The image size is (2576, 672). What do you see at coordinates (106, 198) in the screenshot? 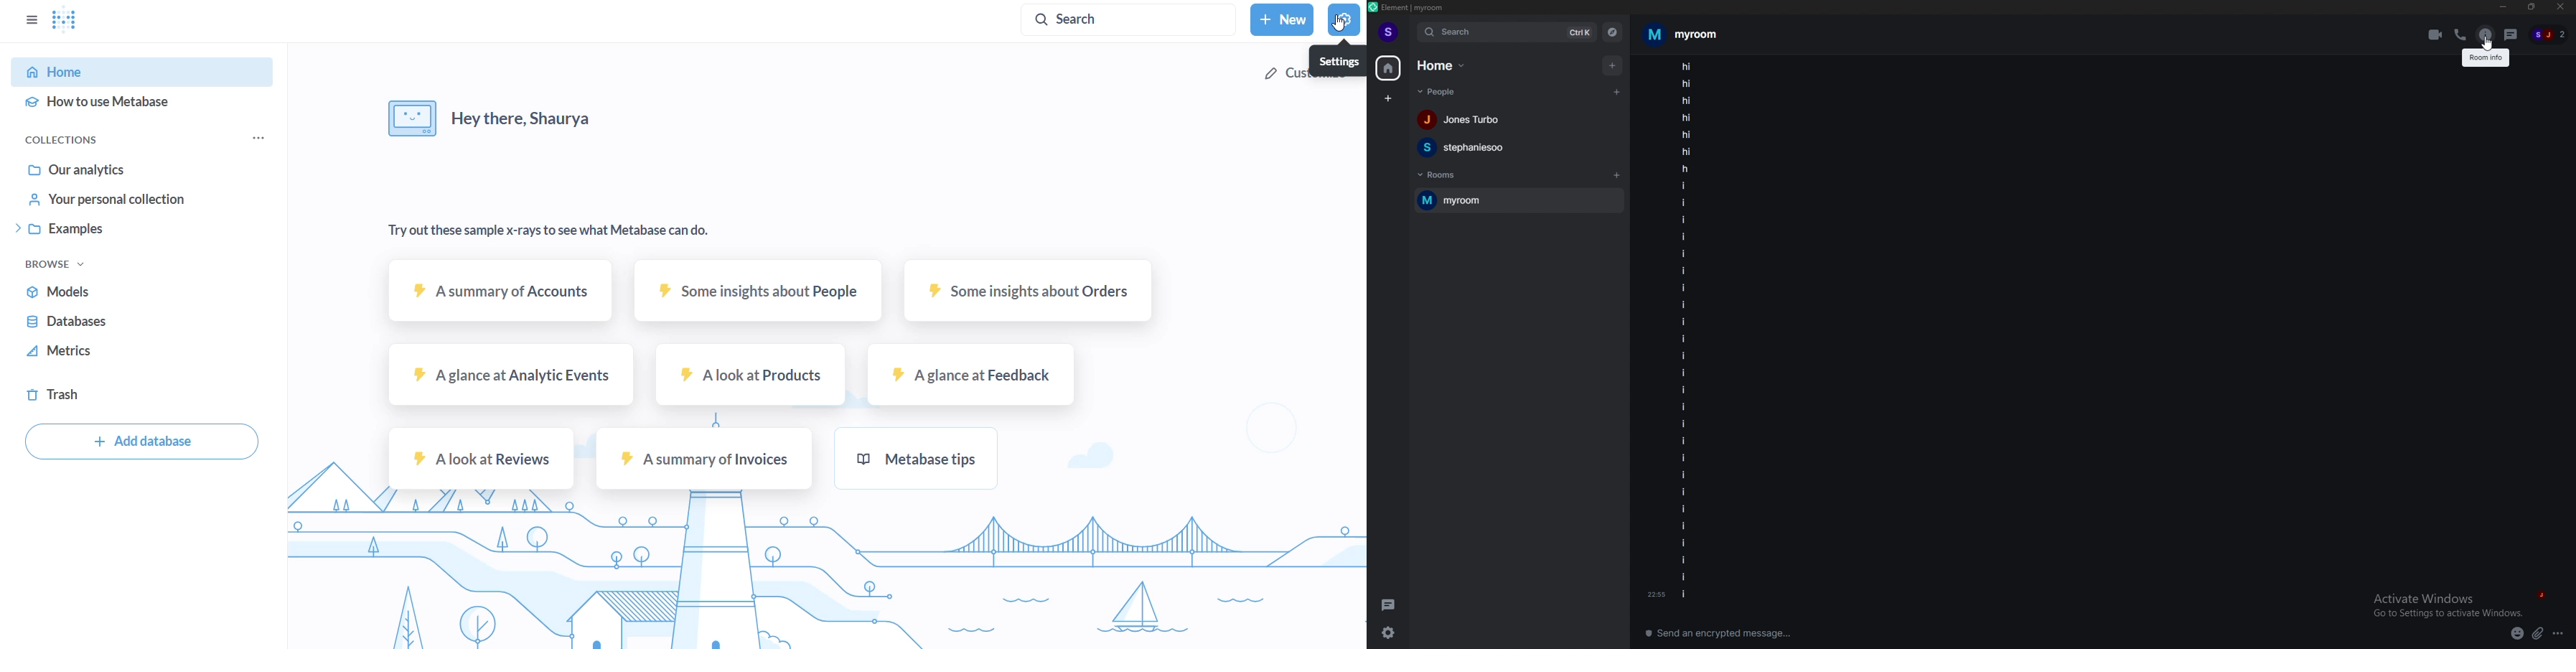
I see `2, Your personal collection` at bounding box center [106, 198].